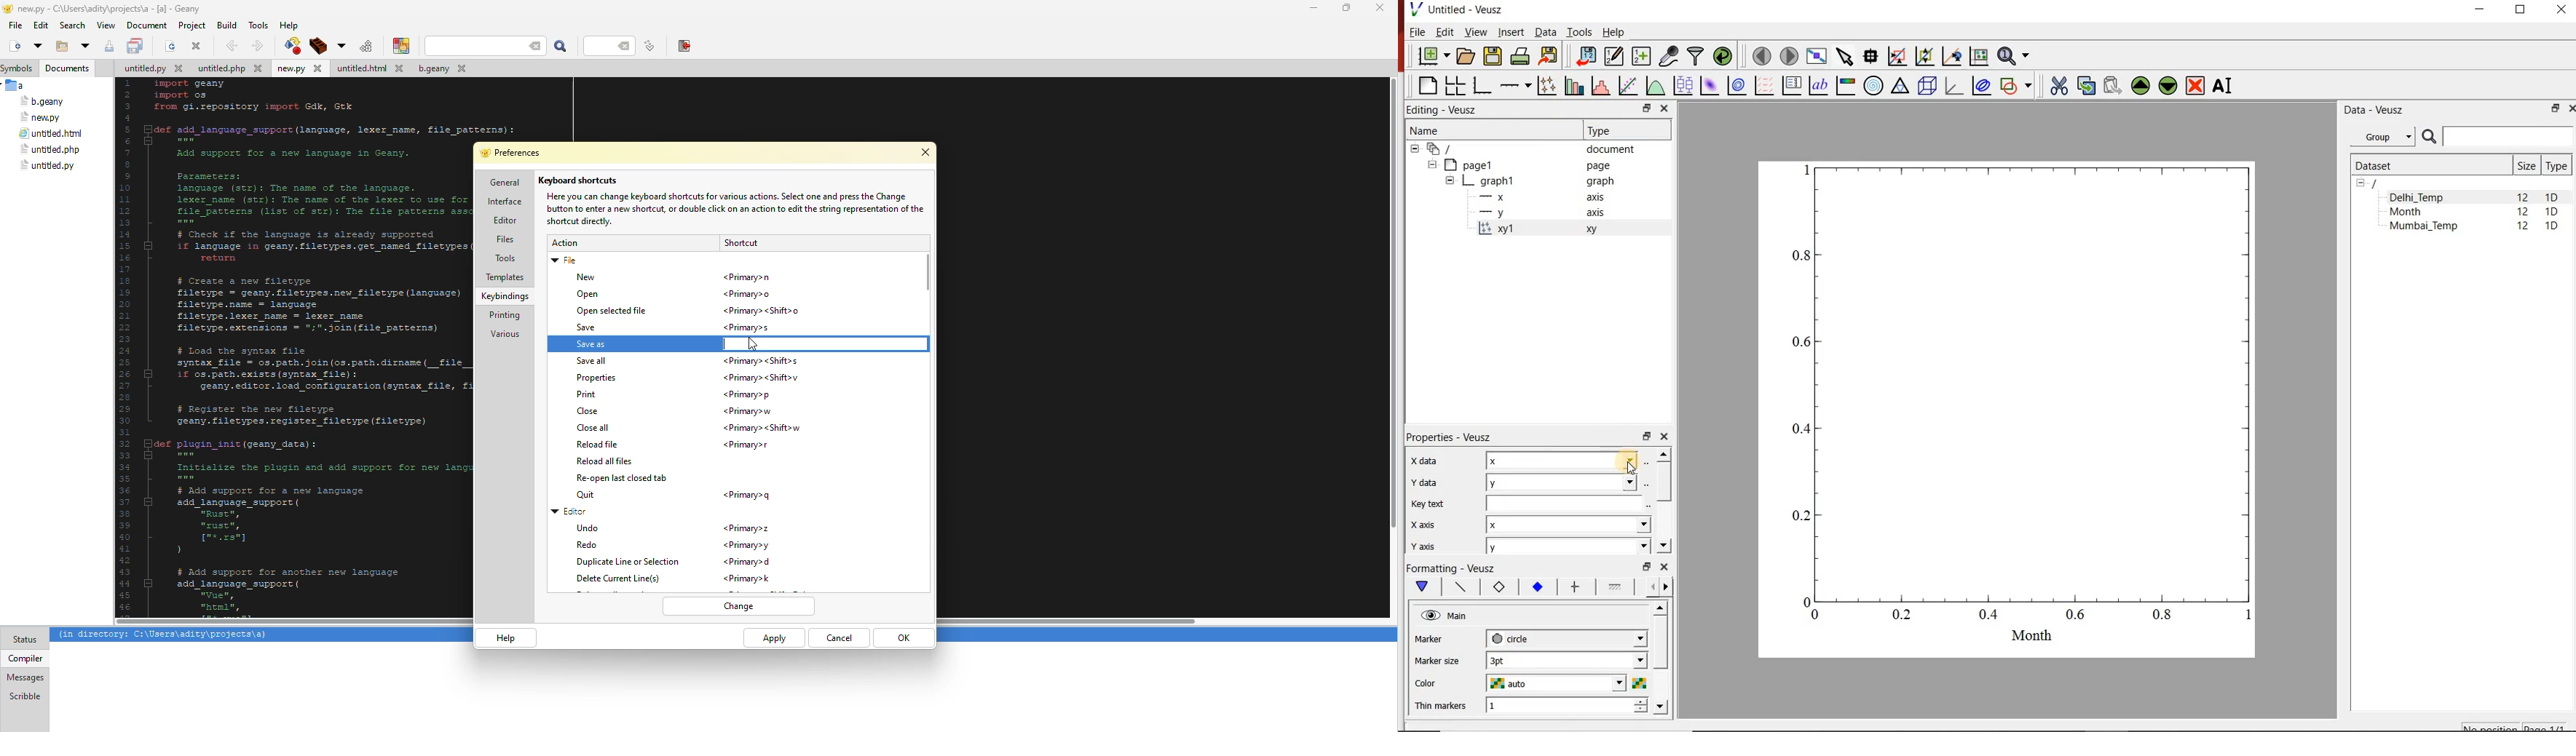 The width and height of the screenshot is (2576, 756). What do you see at coordinates (25, 677) in the screenshot?
I see `messages` at bounding box center [25, 677].